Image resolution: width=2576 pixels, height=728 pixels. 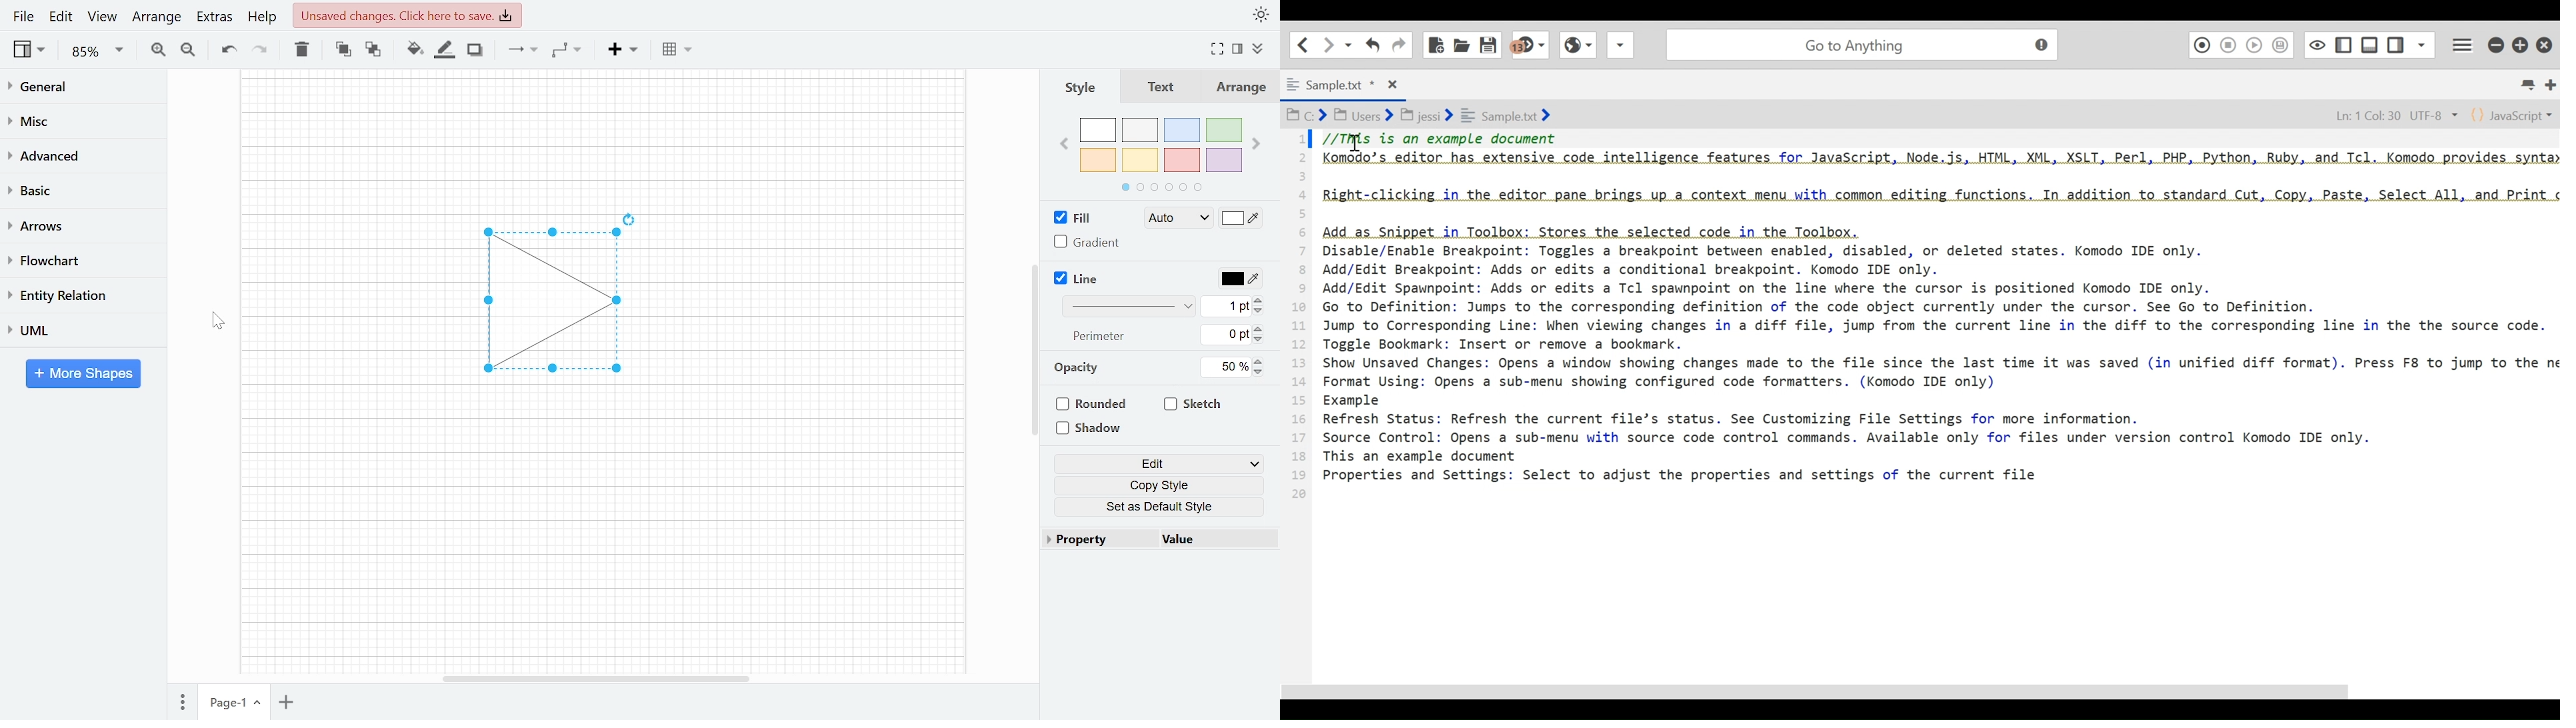 What do you see at coordinates (1261, 329) in the screenshot?
I see `Increase perimeter` at bounding box center [1261, 329].